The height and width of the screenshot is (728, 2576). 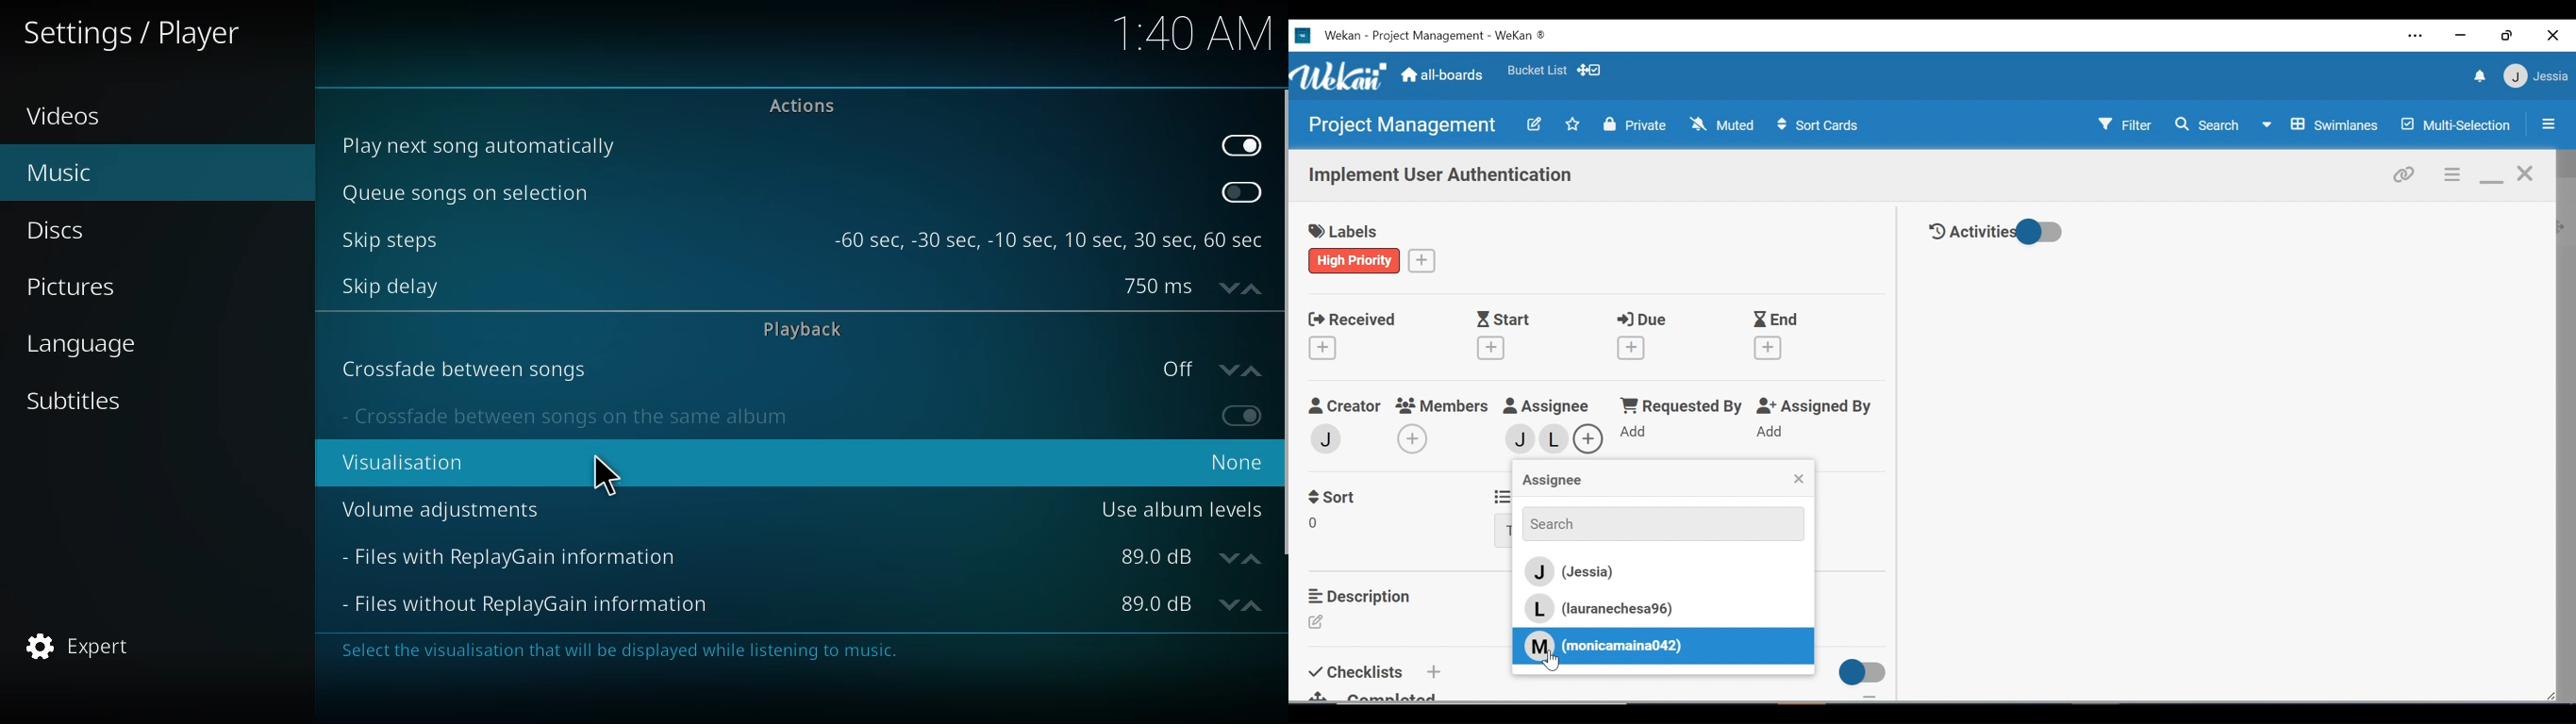 I want to click on crossfade on same album, so click(x=569, y=416).